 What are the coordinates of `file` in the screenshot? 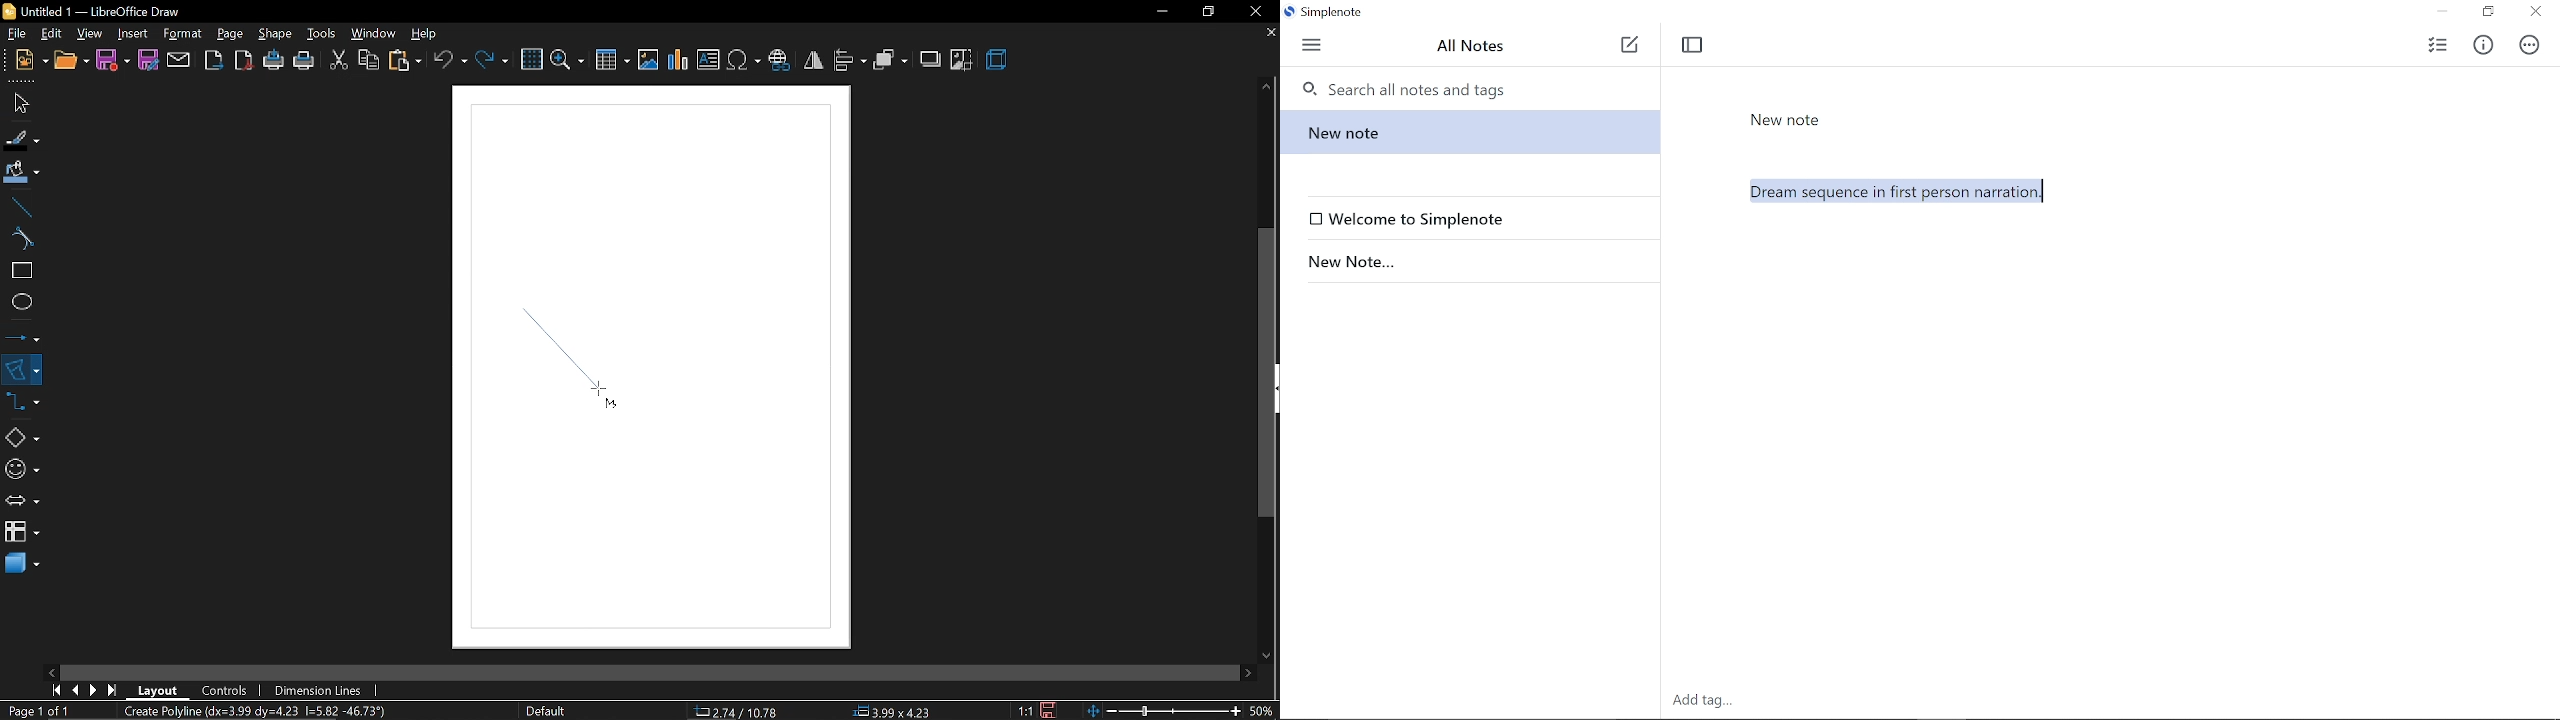 It's located at (17, 34).